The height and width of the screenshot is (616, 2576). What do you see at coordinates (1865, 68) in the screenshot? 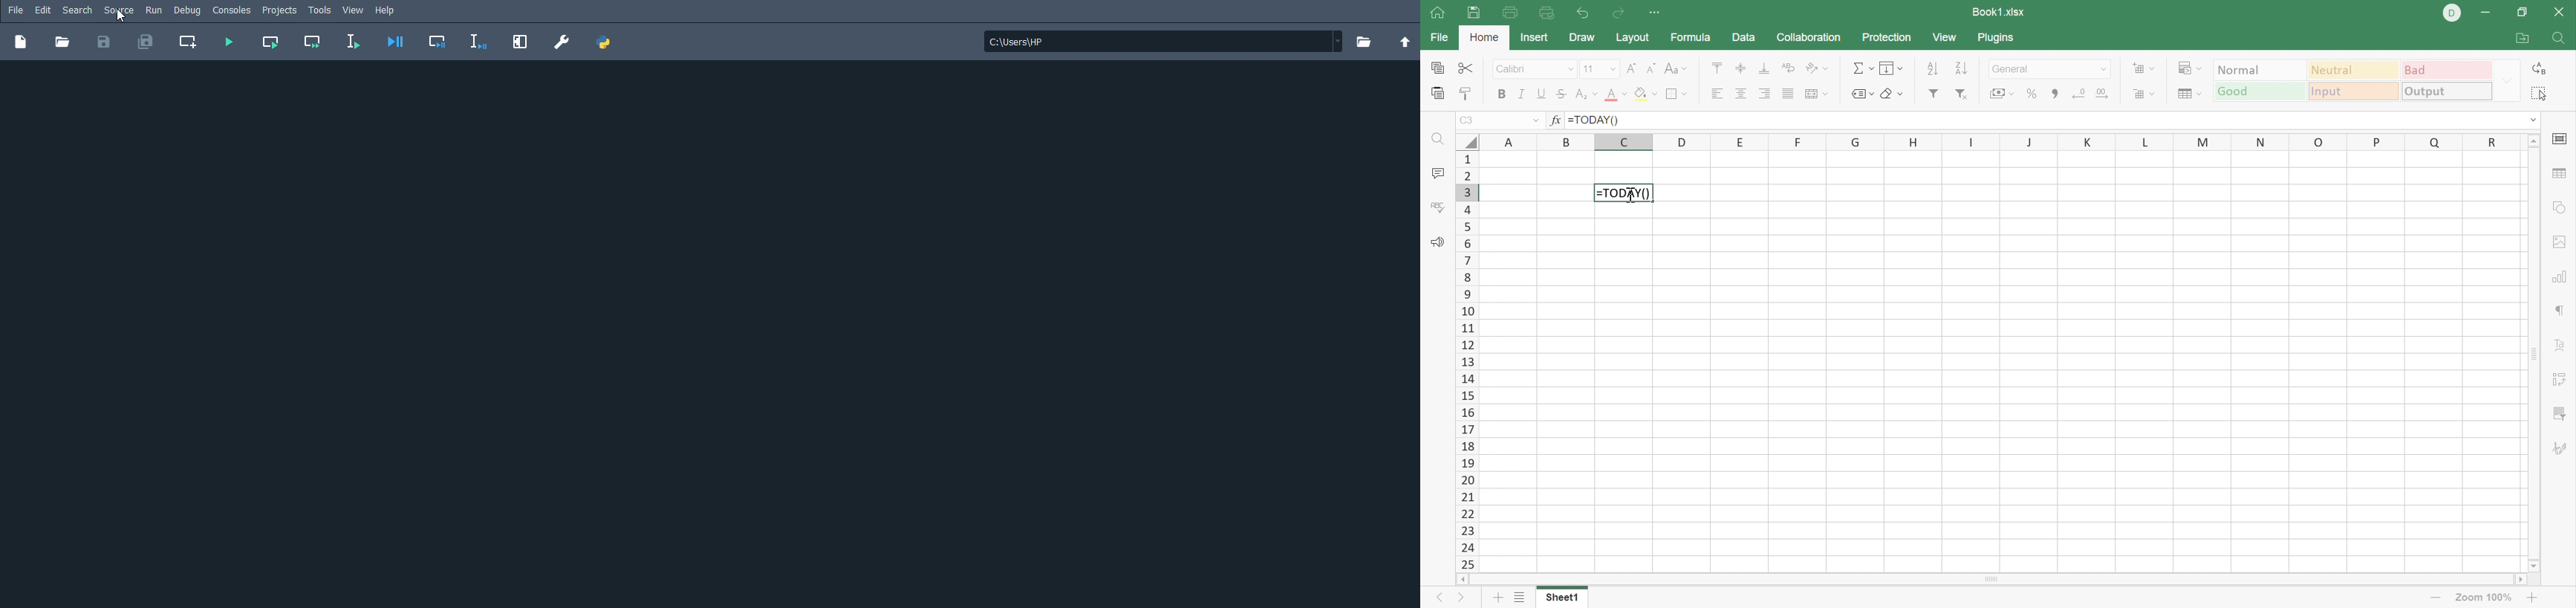
I see `Summation` at bounding box center [1865, 68].